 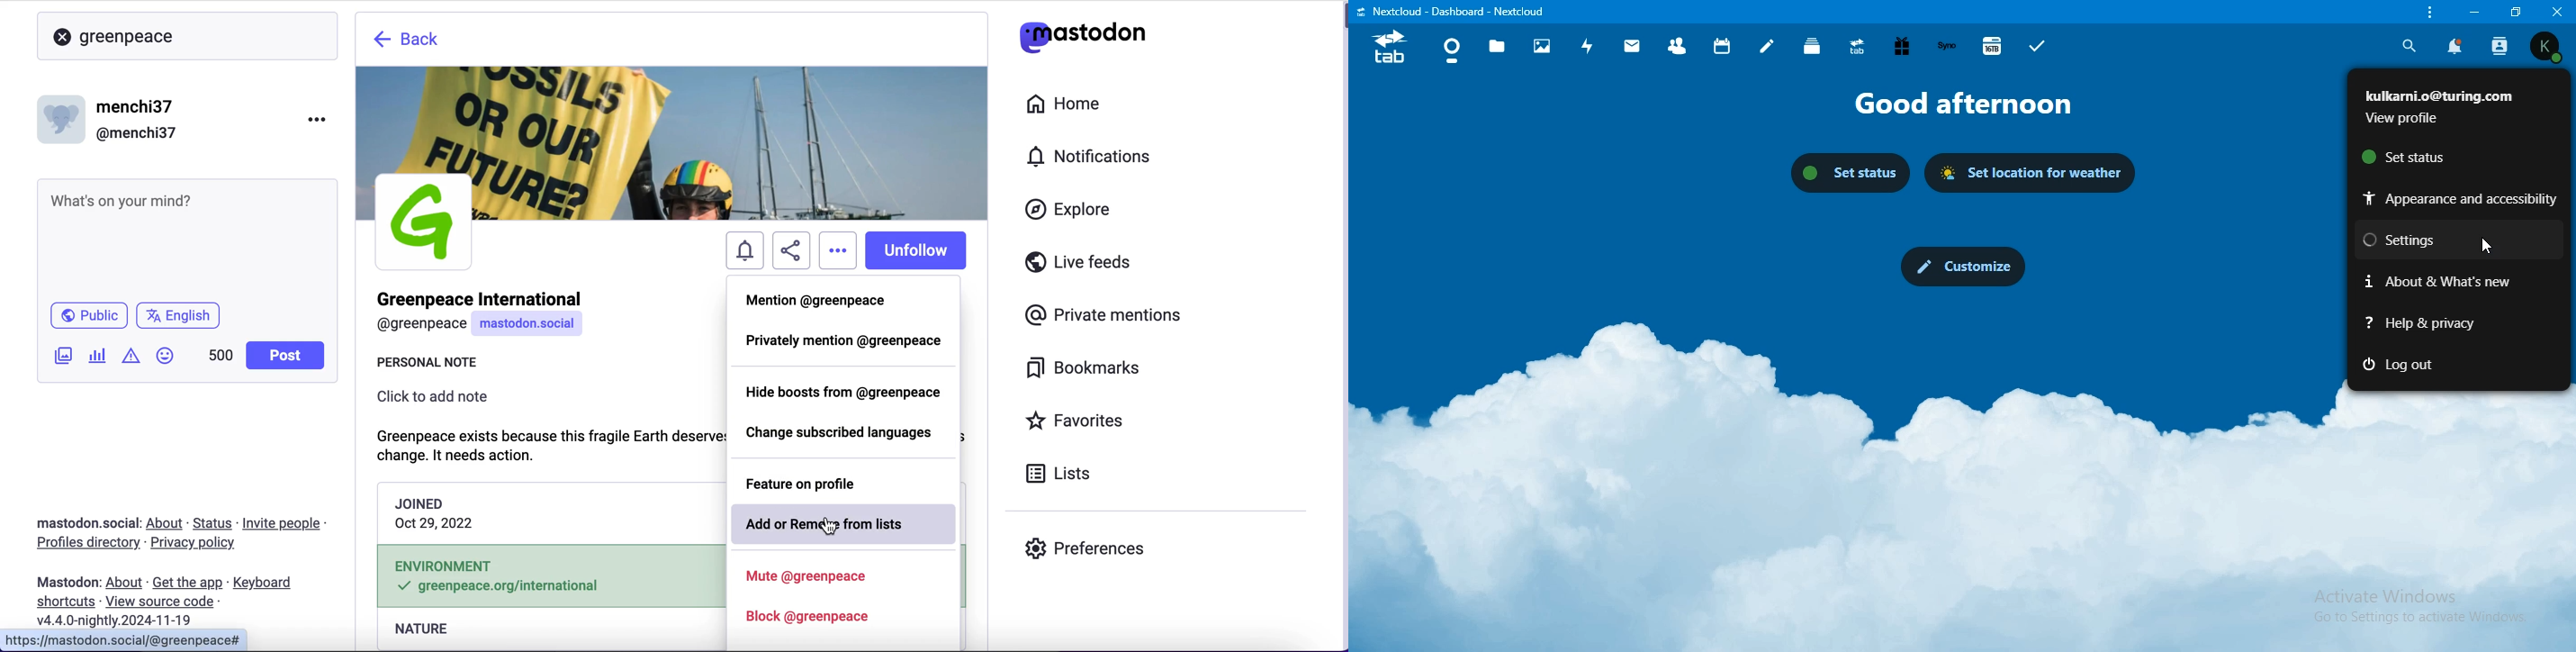 I want to click on photos, so click(x=1544, y=47).